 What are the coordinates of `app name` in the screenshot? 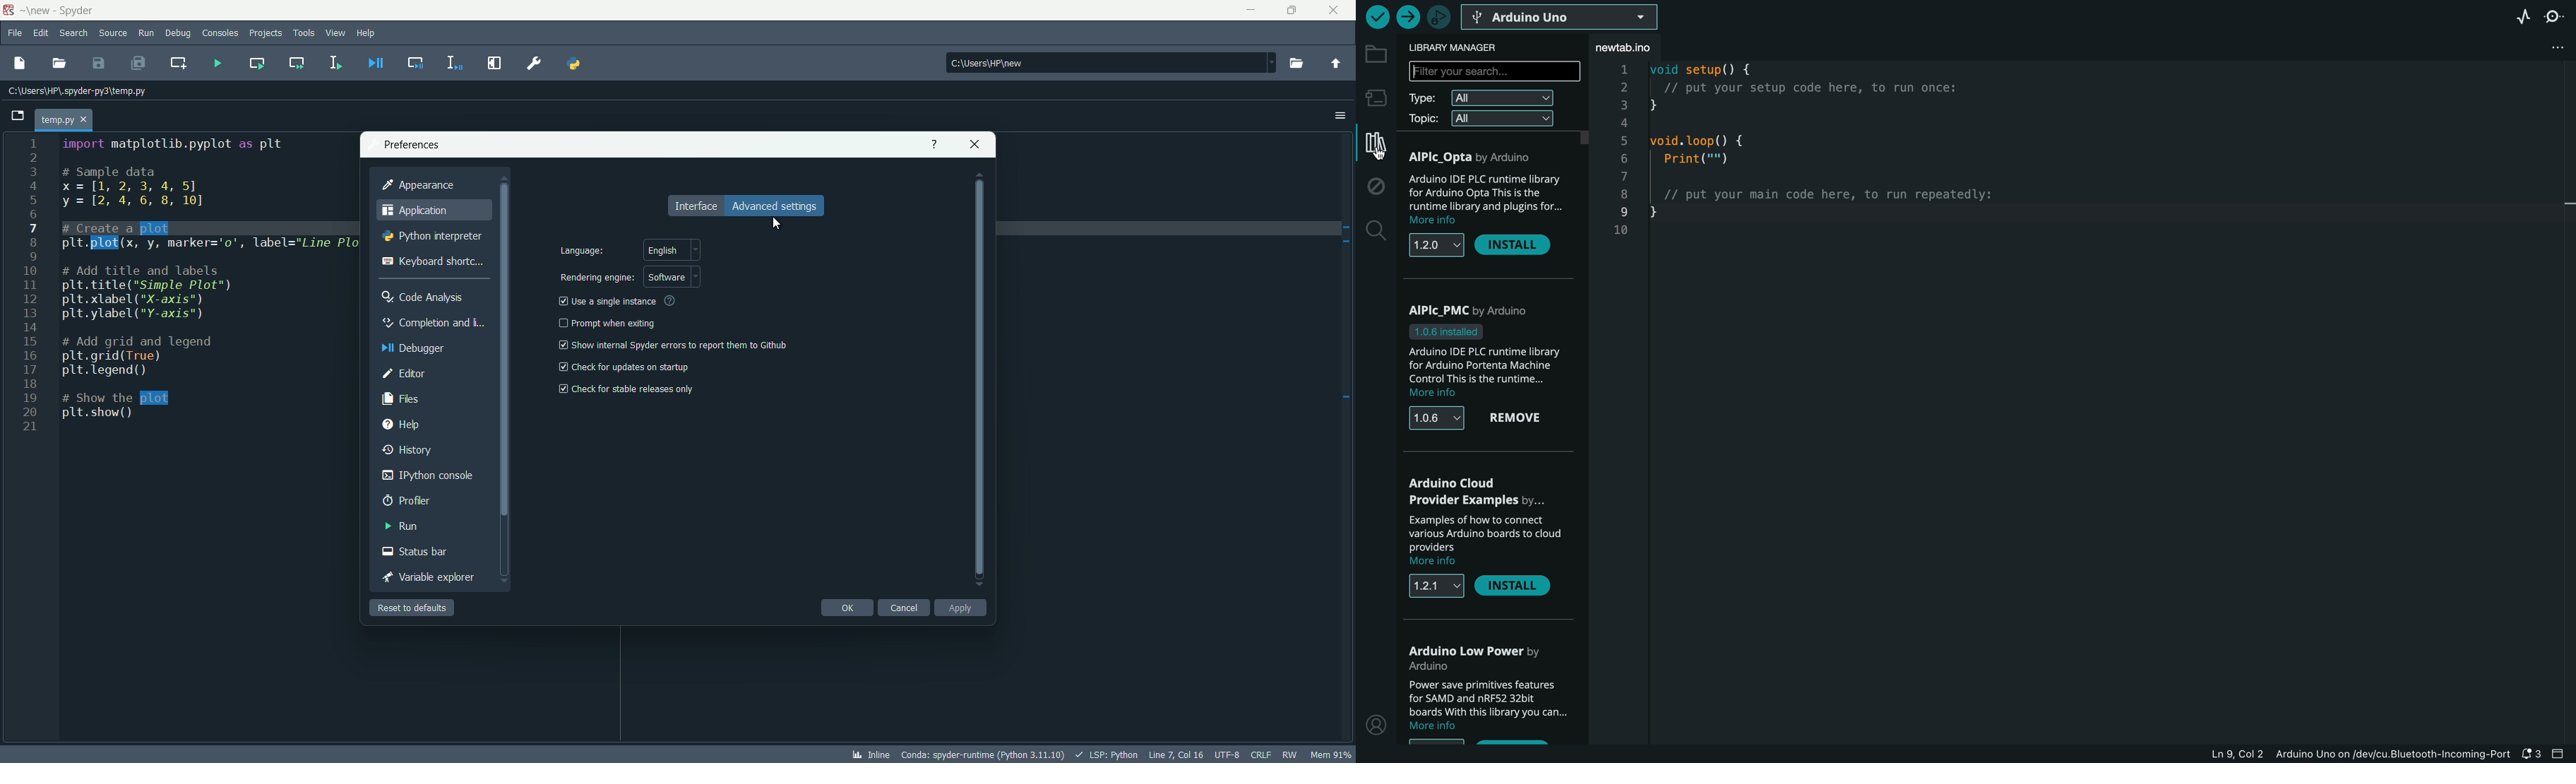 It's located at (78, 11).